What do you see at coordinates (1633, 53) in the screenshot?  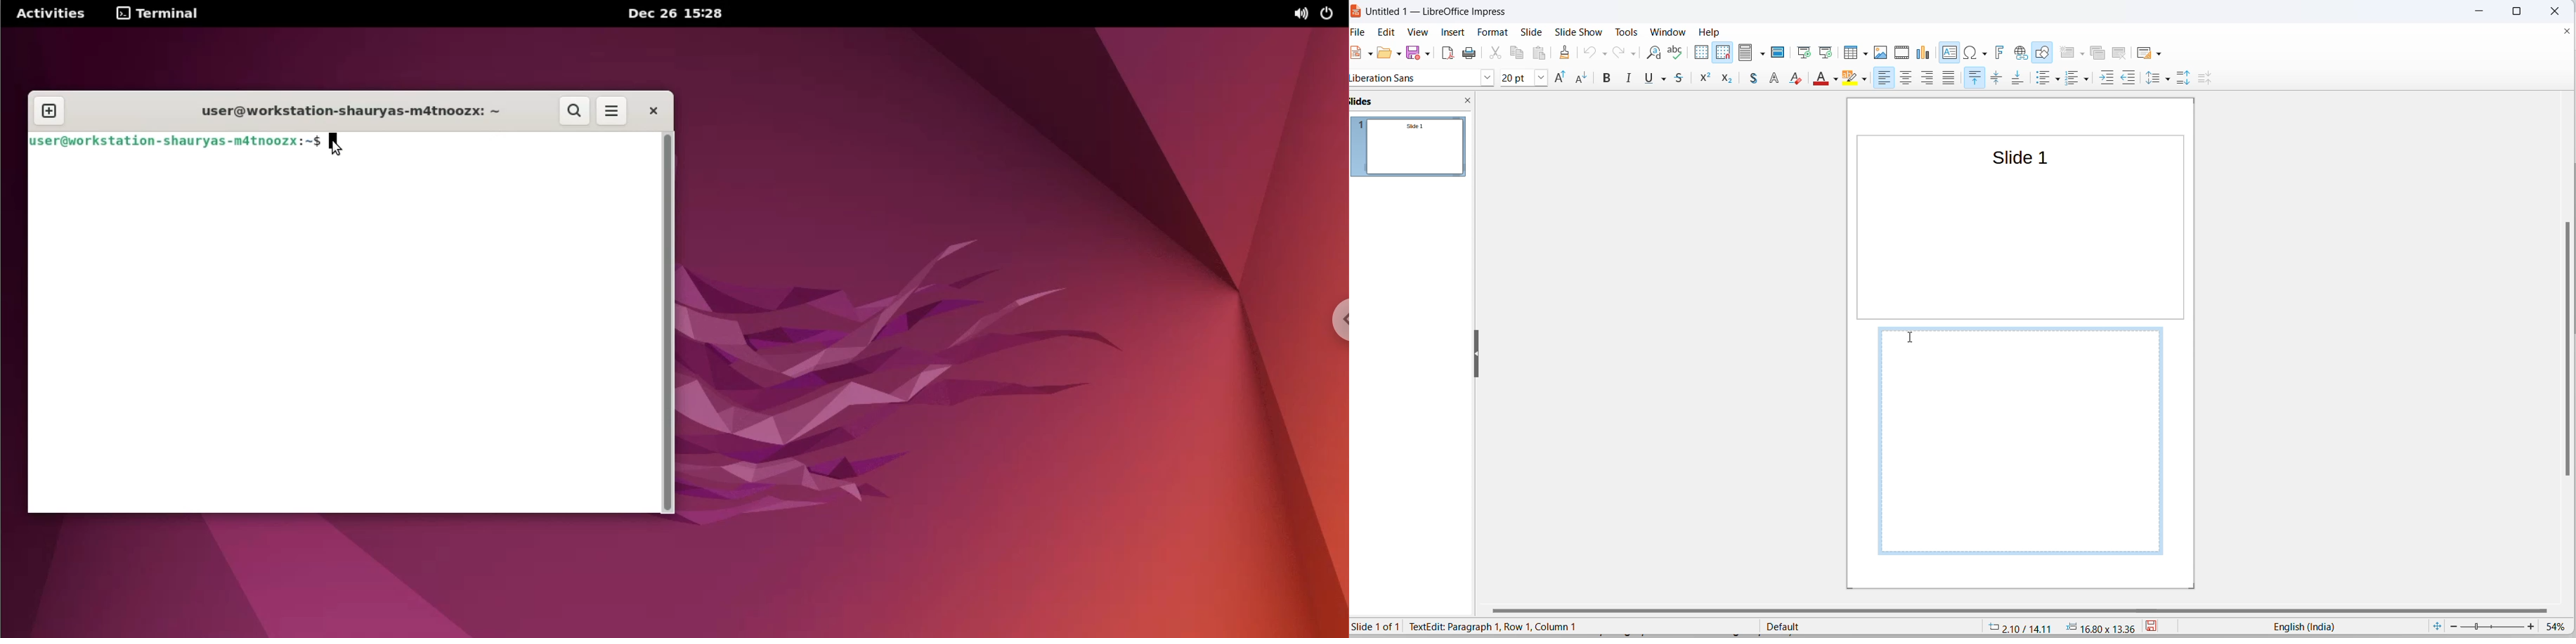 I see `redo options` at bounding box center [1633, 53].